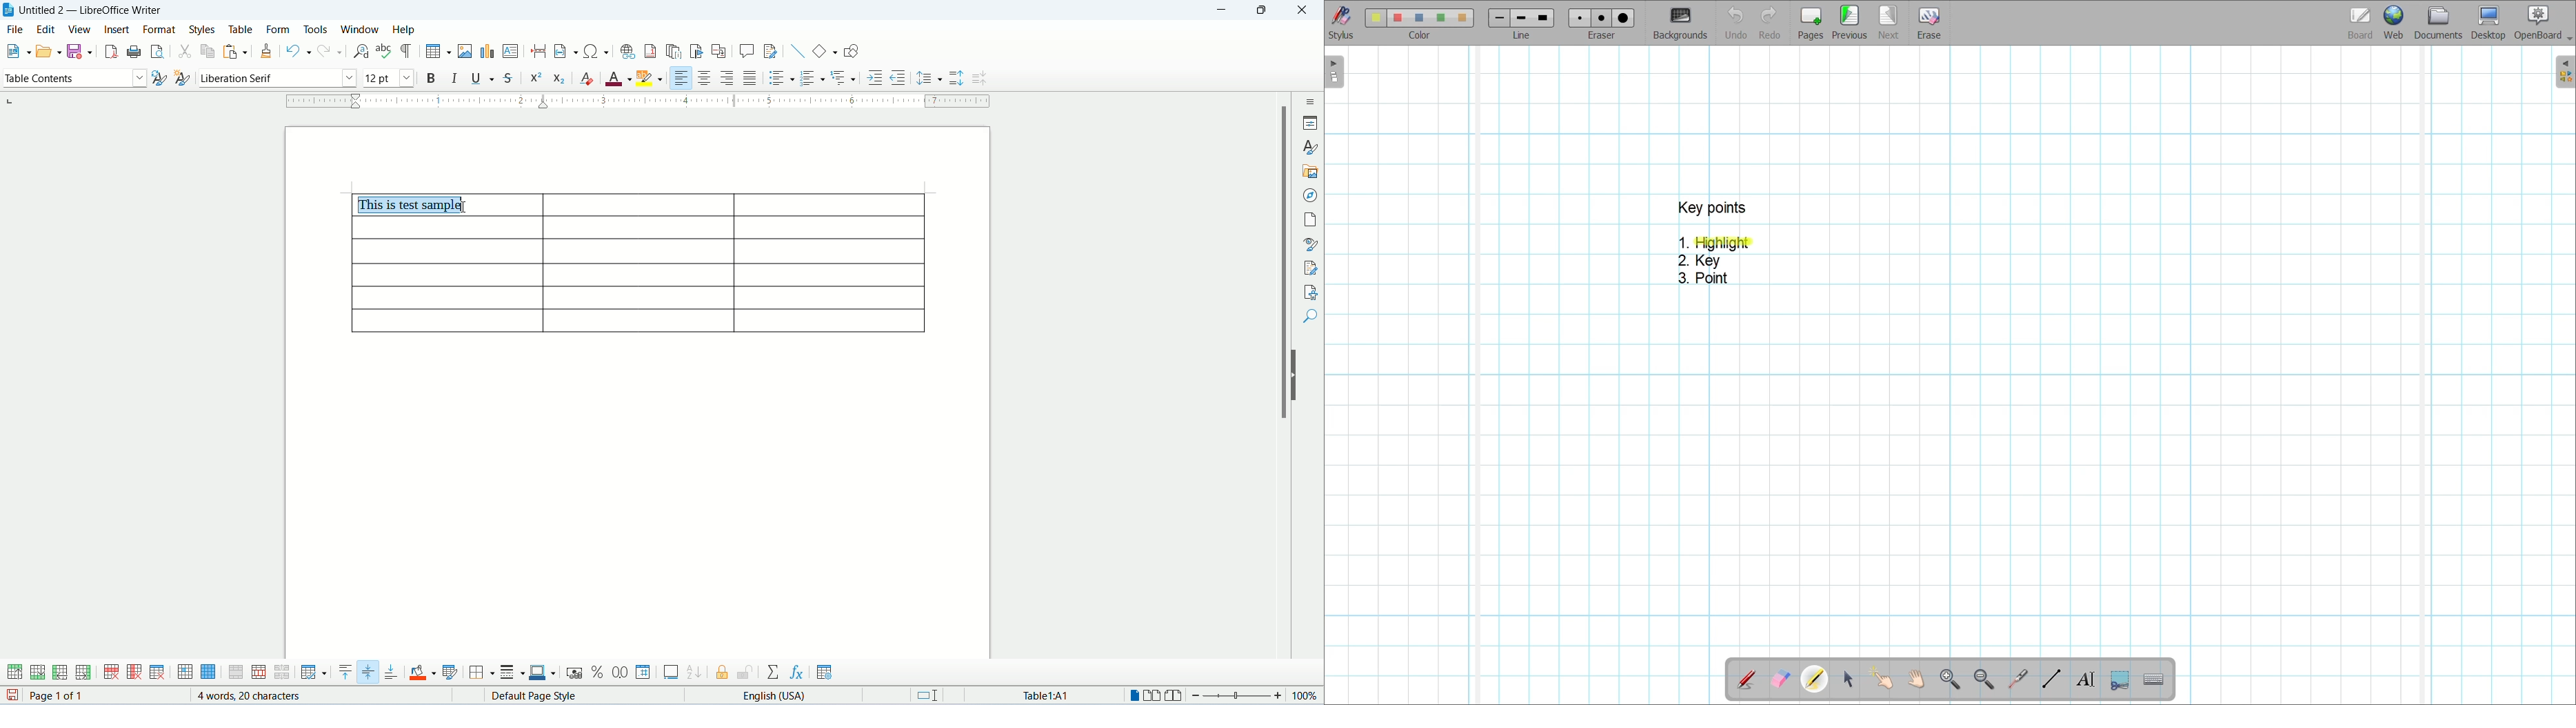 The image size is (2576, 728). What do you see at coordinates (1311, 217) in the screenshot?
I see `page` at bounding box center [1311, 217].